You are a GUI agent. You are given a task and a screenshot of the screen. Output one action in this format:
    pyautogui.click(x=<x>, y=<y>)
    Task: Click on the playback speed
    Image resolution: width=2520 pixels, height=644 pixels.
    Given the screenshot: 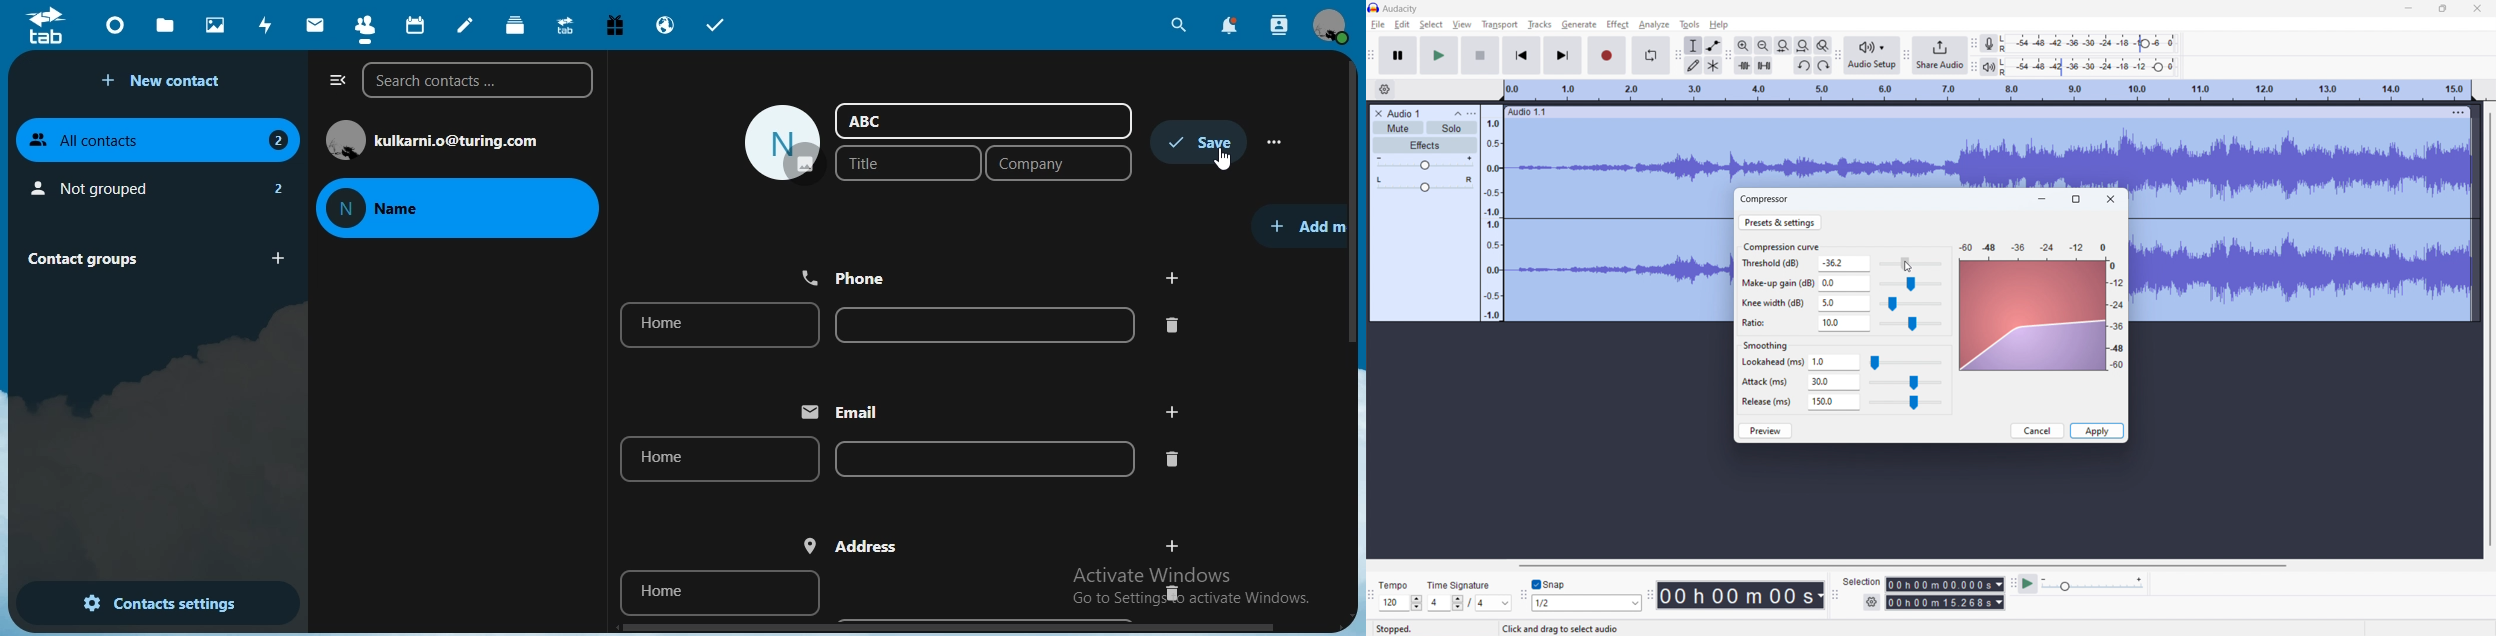 What is the action you would take?
    pyautogui.click(x=2093, y=584)
    